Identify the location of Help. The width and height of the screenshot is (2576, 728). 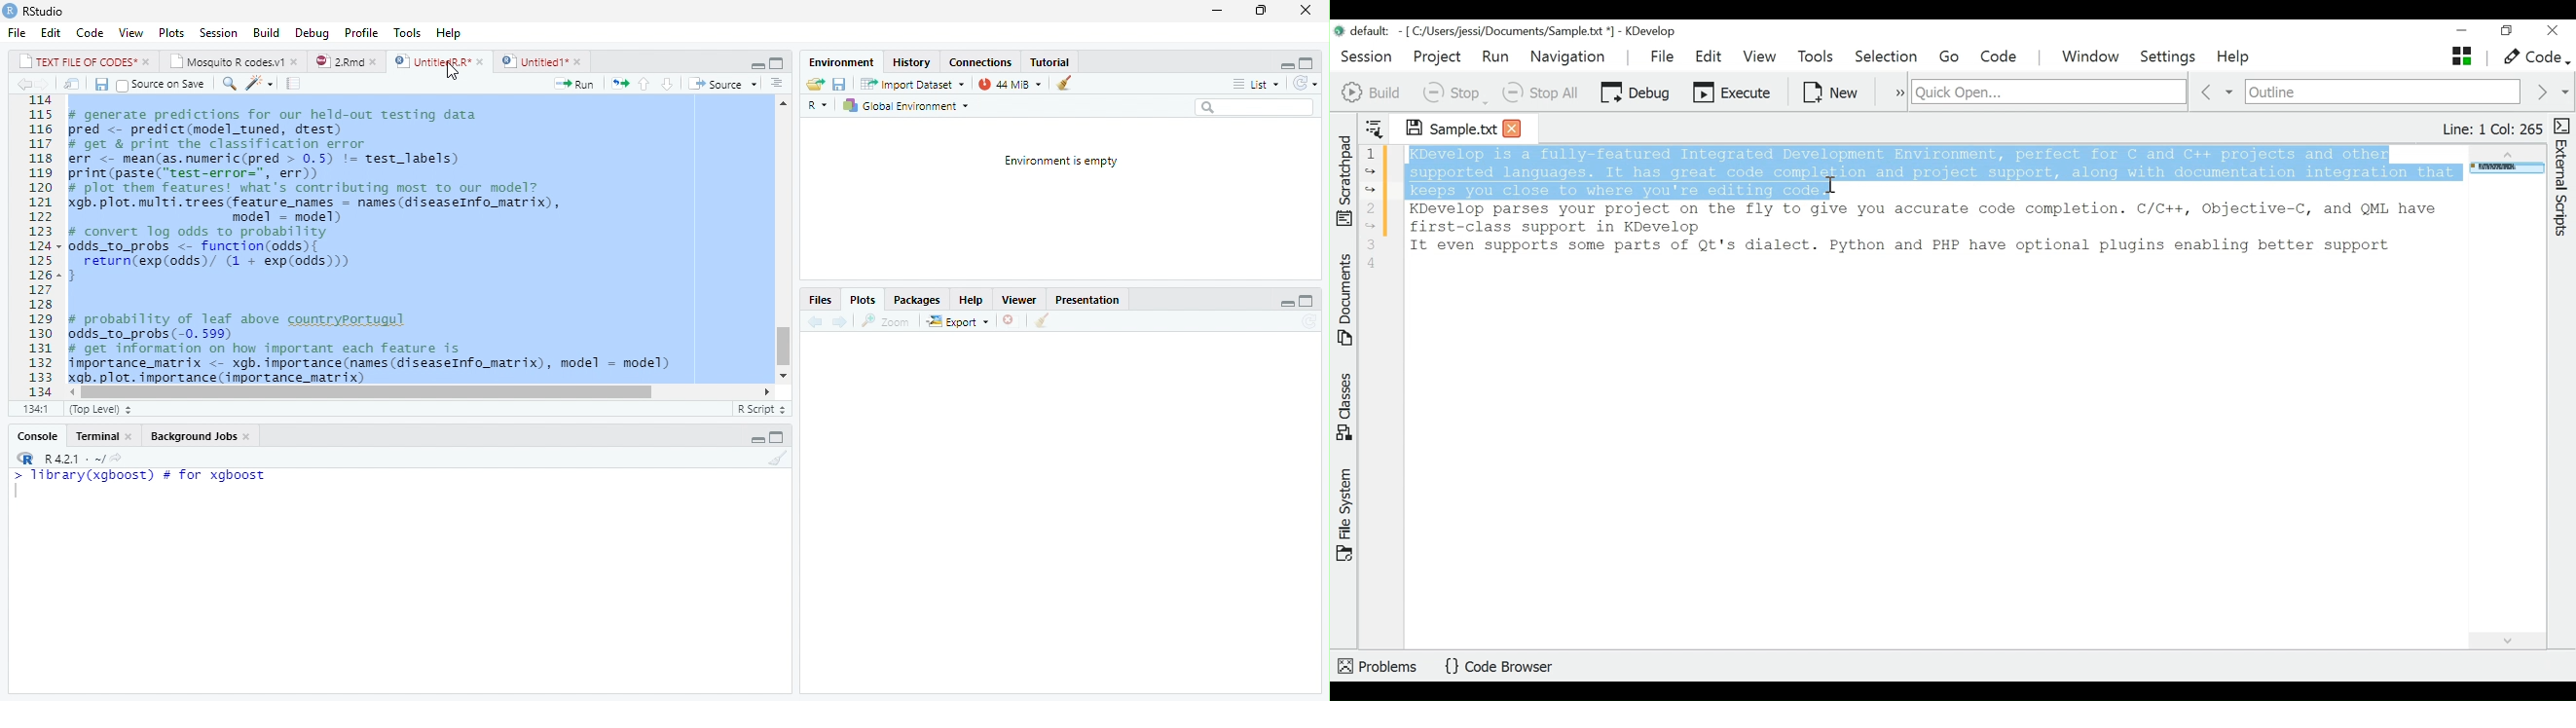
(2235, 58).